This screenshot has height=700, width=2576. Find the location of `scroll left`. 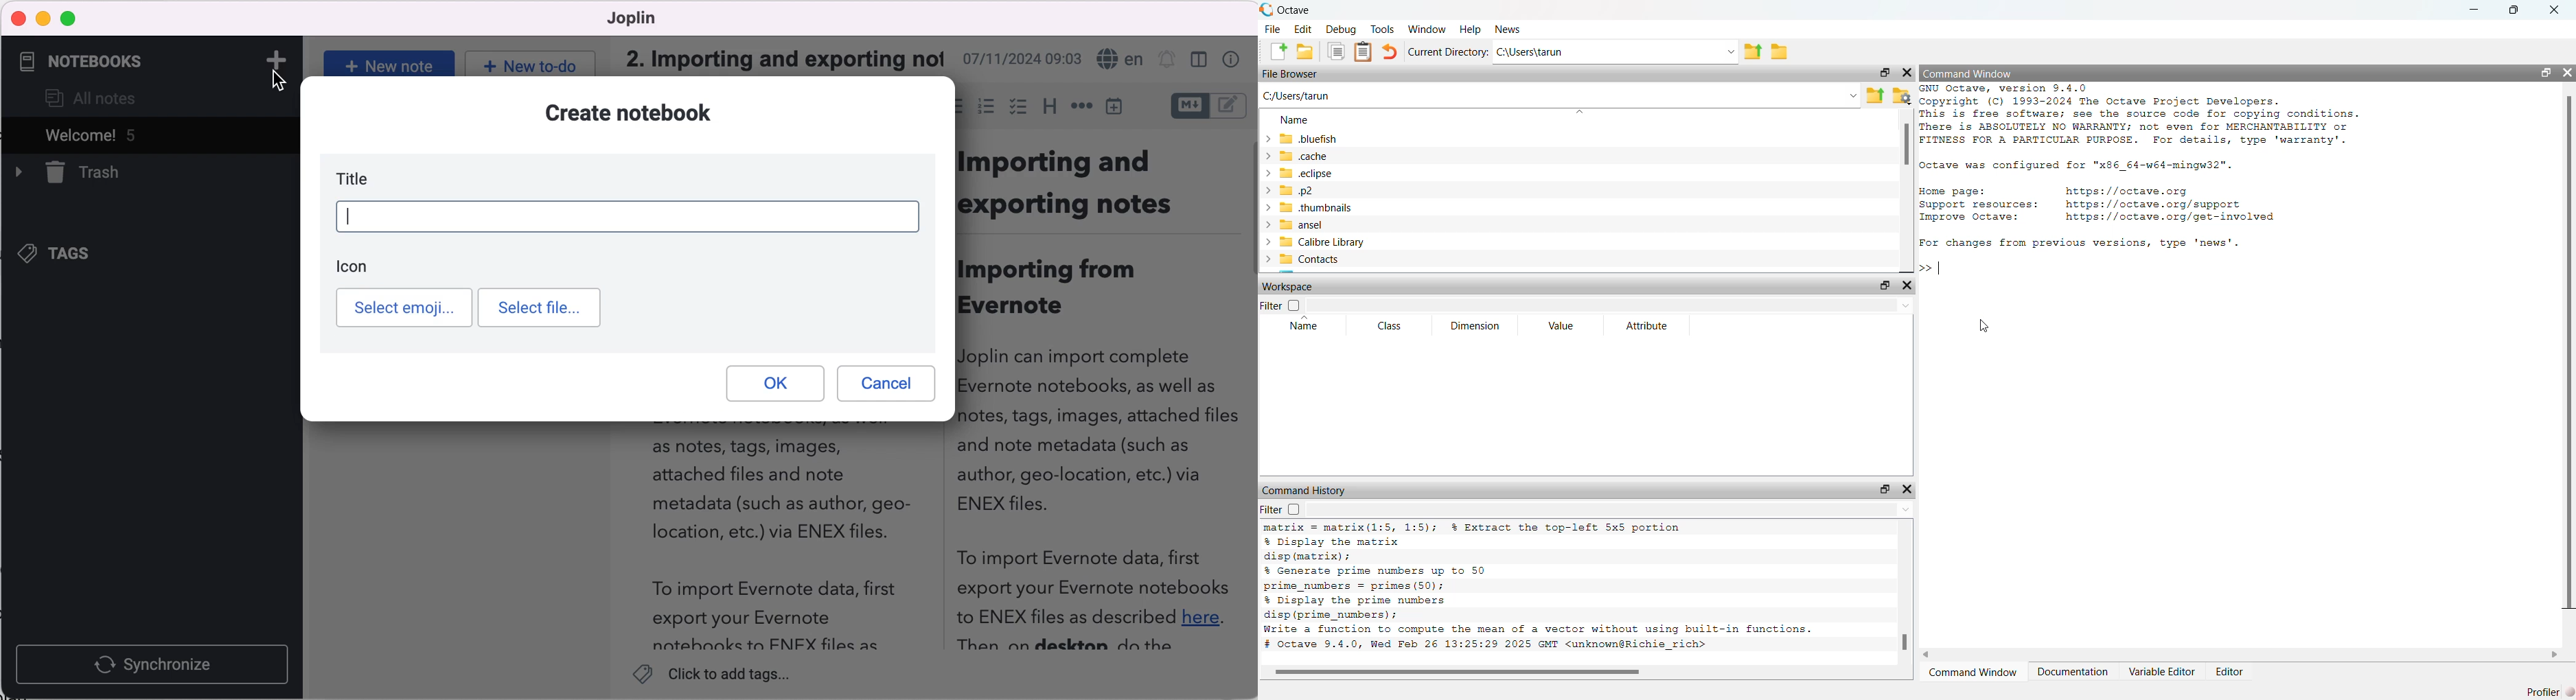

scroll left is located at coordinates (1929, 655).